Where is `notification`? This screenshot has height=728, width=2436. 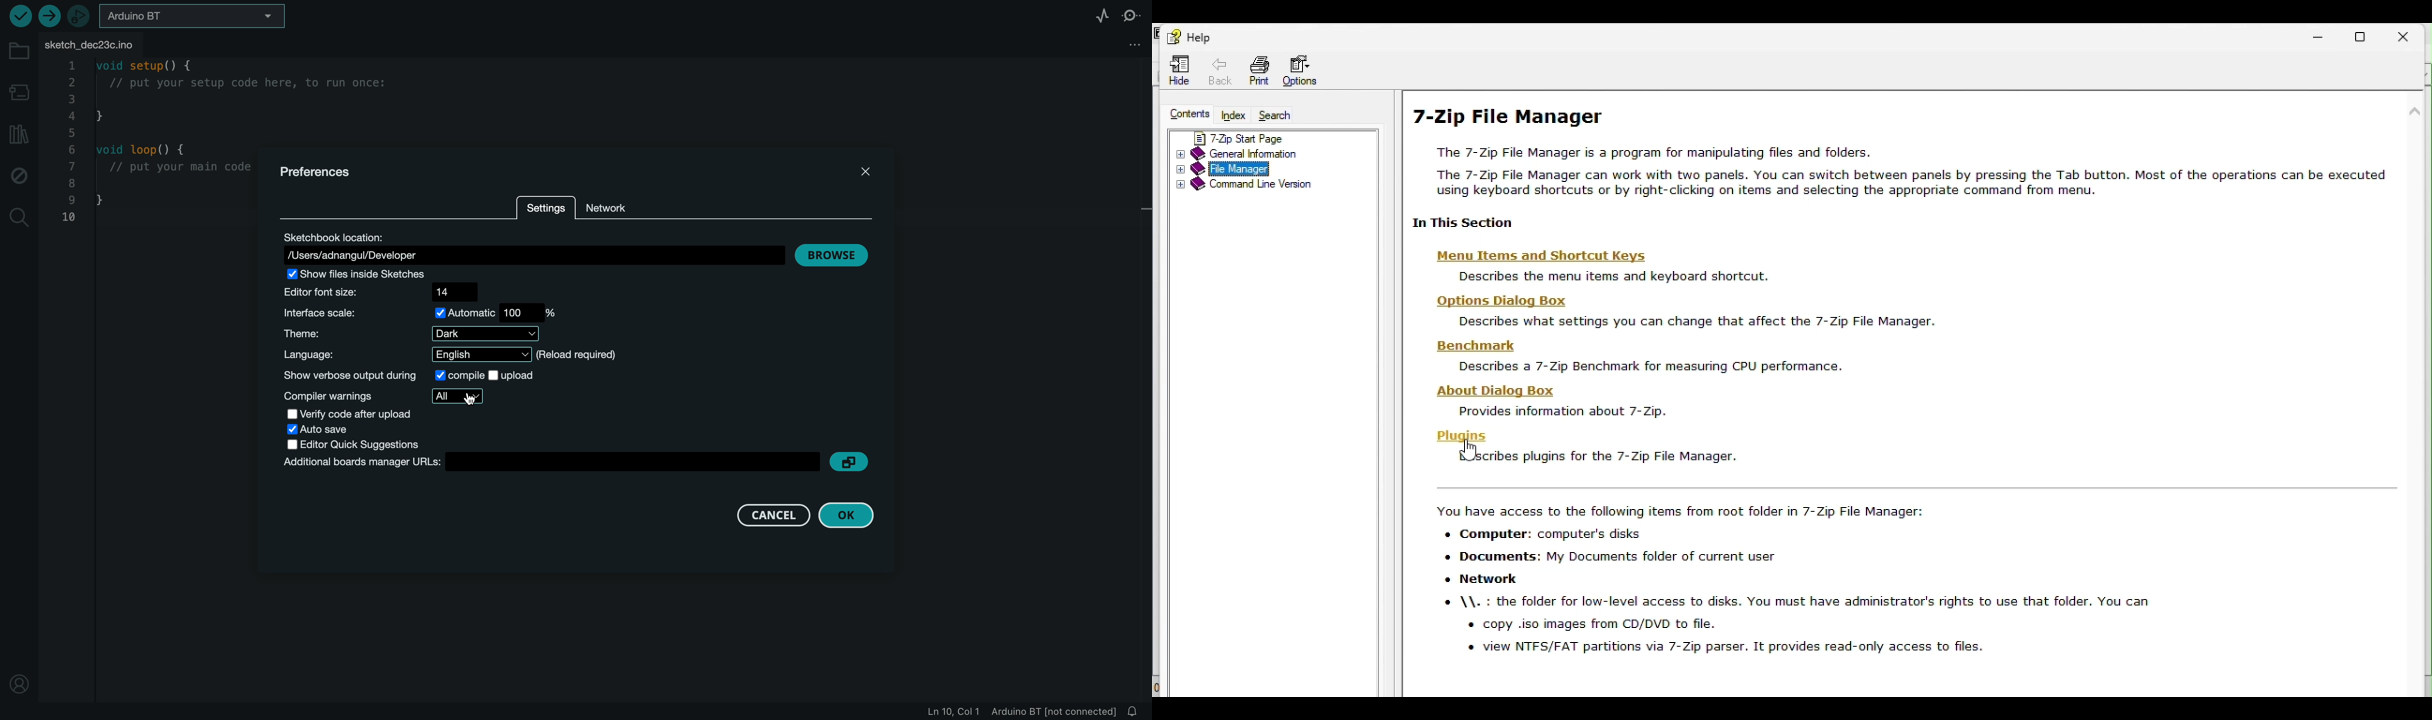
notification is located at coordinates (1135, 711).